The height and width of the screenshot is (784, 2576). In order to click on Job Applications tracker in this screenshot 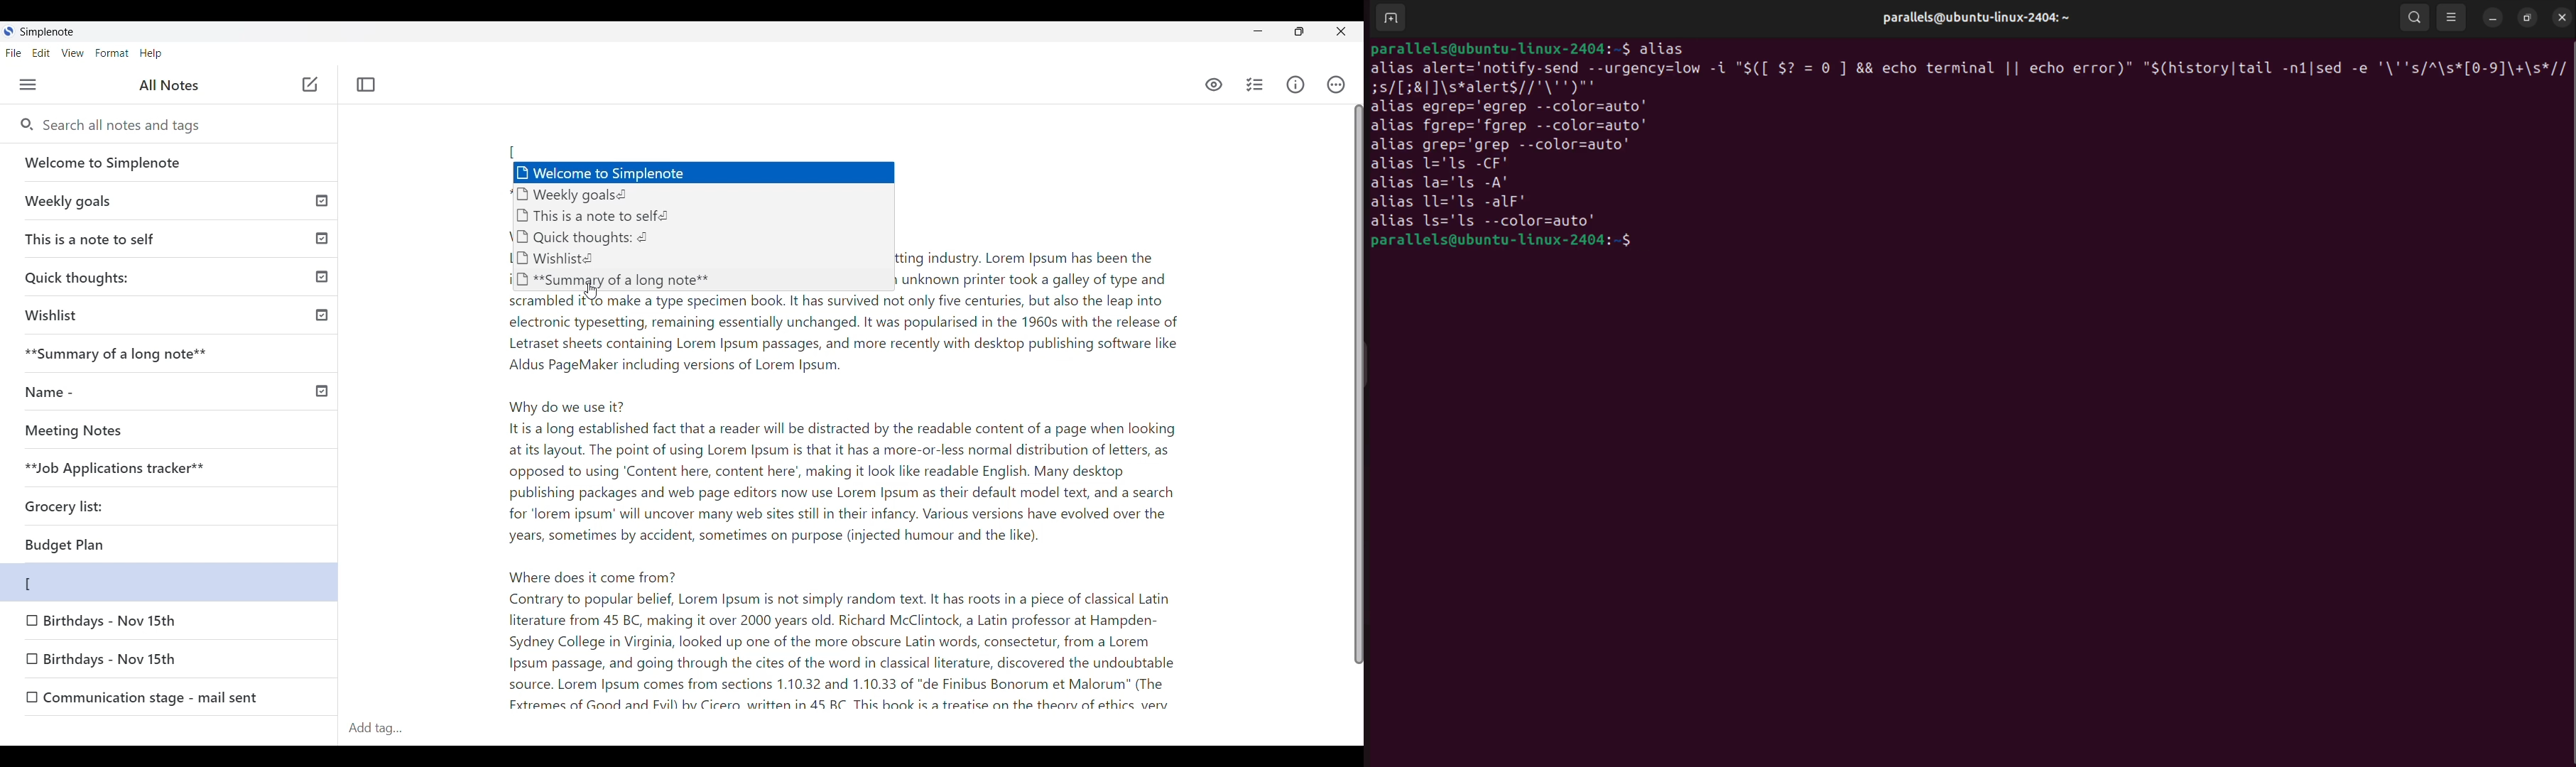, I will do `click(109, 469)`.